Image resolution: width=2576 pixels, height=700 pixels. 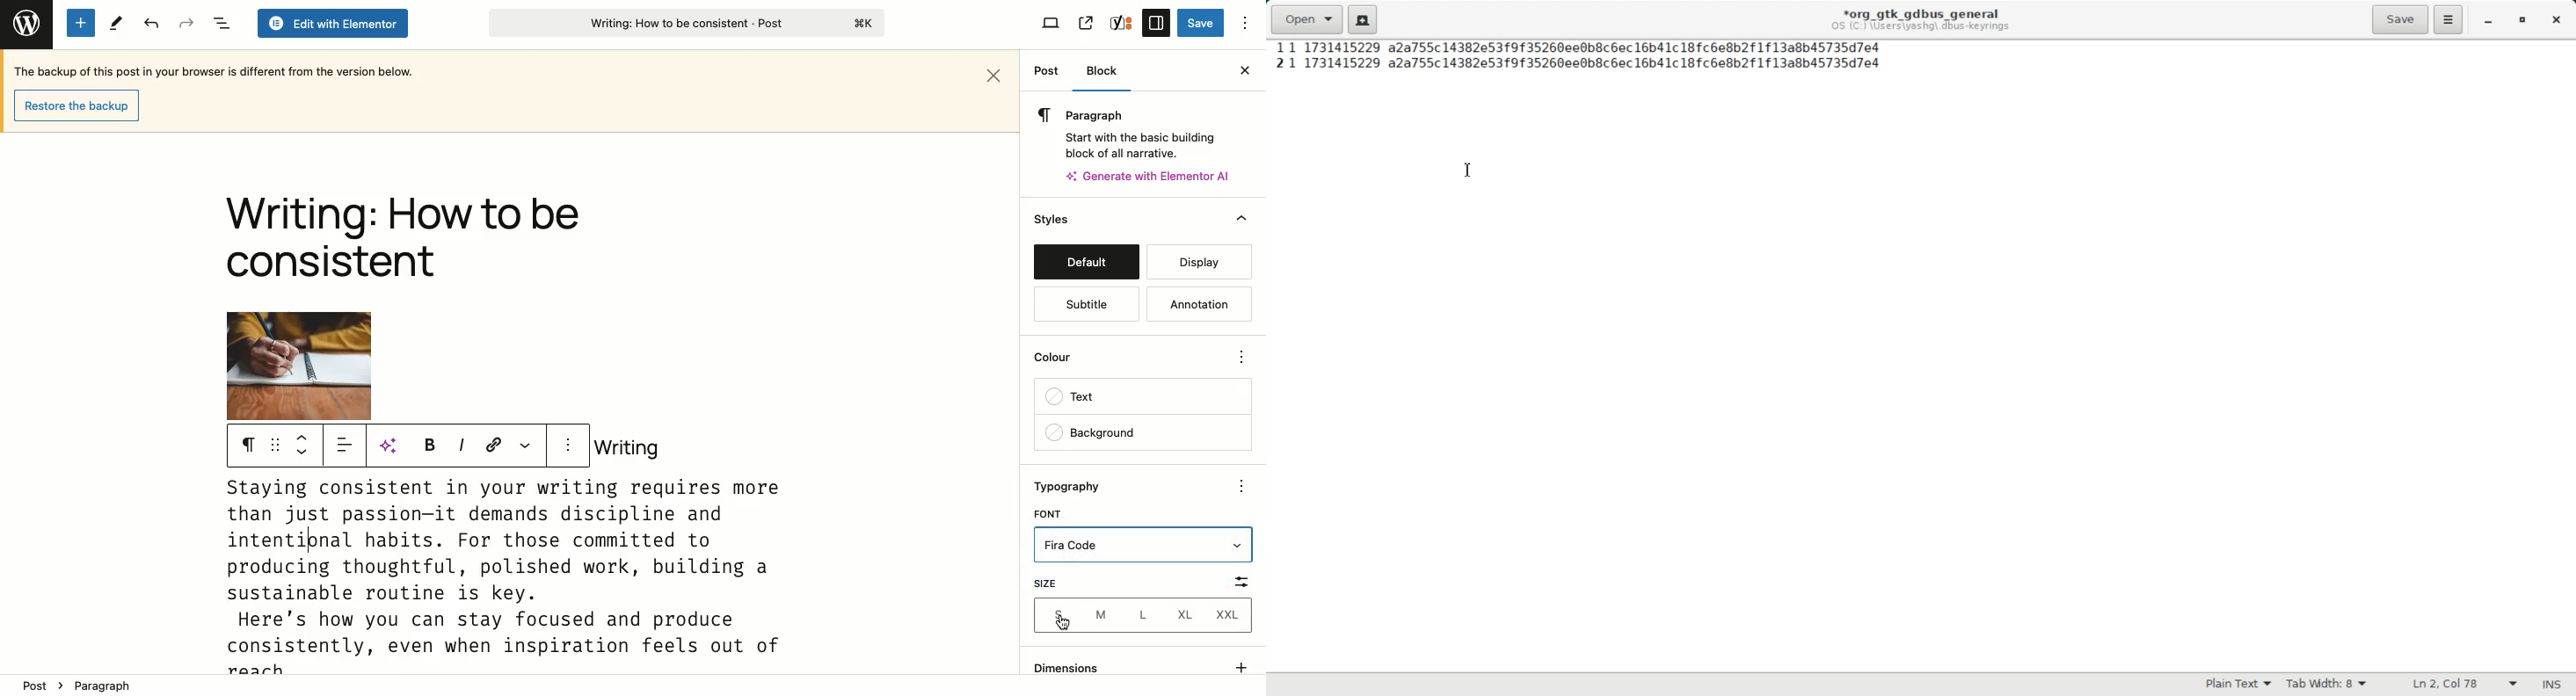 What do you see at coordinates (1363, 19) in the screenshot?
I see `Create a new document` at bounding box center [1363, 19].